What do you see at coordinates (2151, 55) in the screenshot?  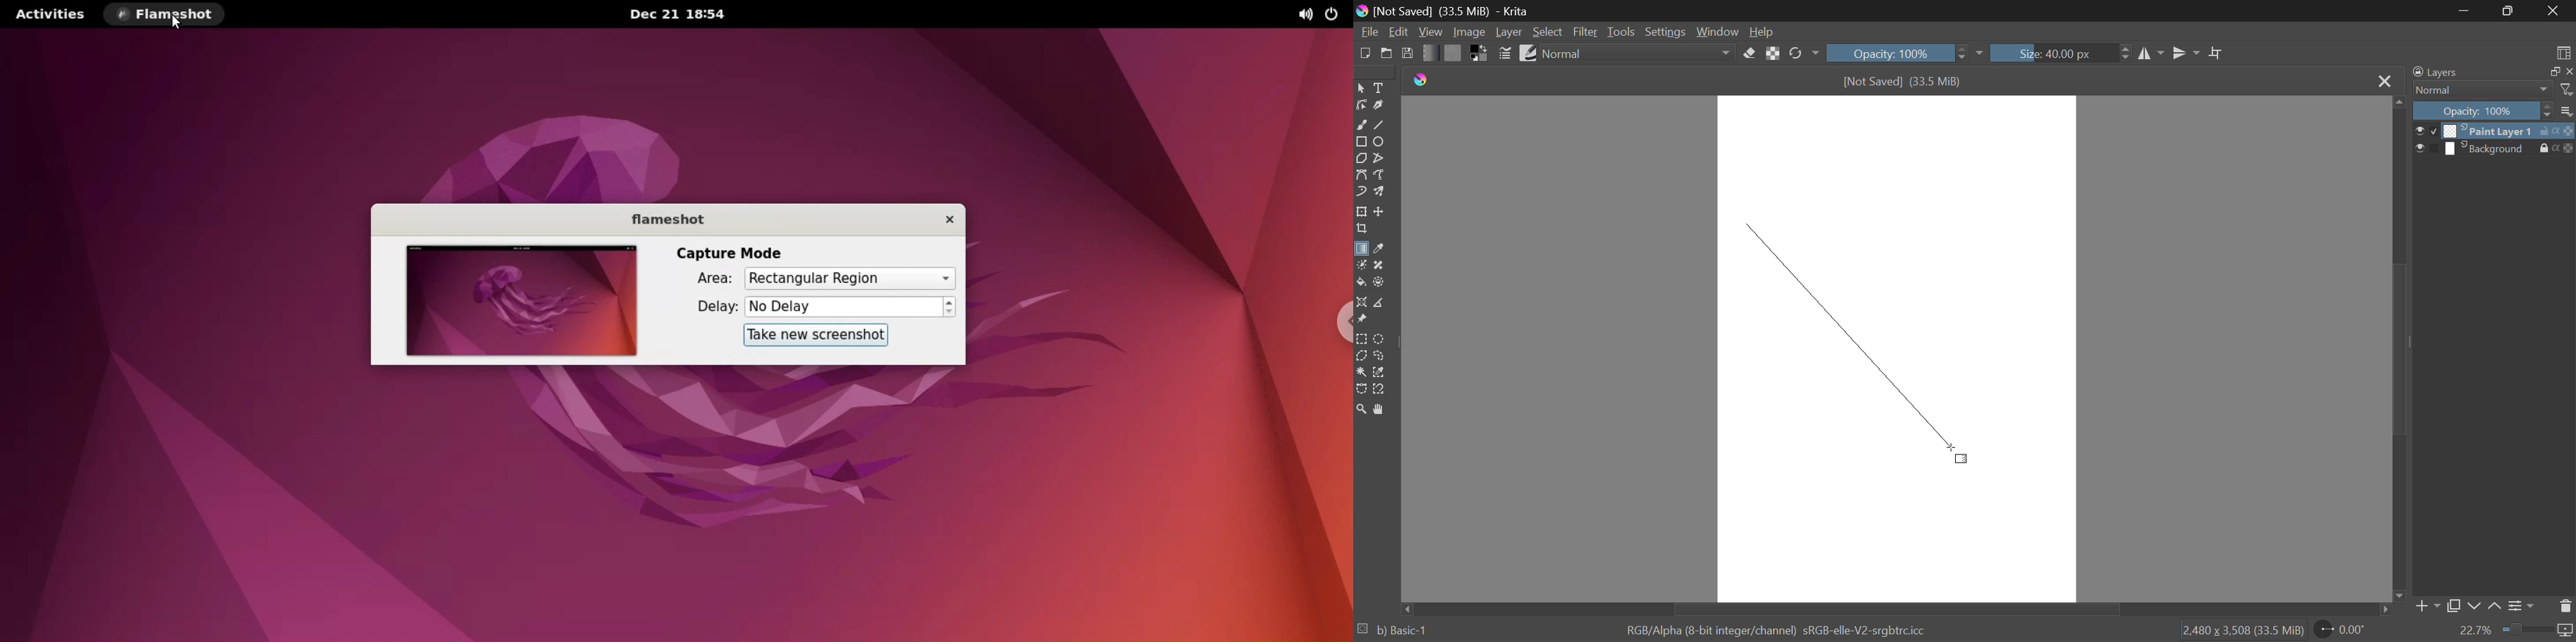 I see `Vertical Mirror Flip` at bounding box center [2151, 55].